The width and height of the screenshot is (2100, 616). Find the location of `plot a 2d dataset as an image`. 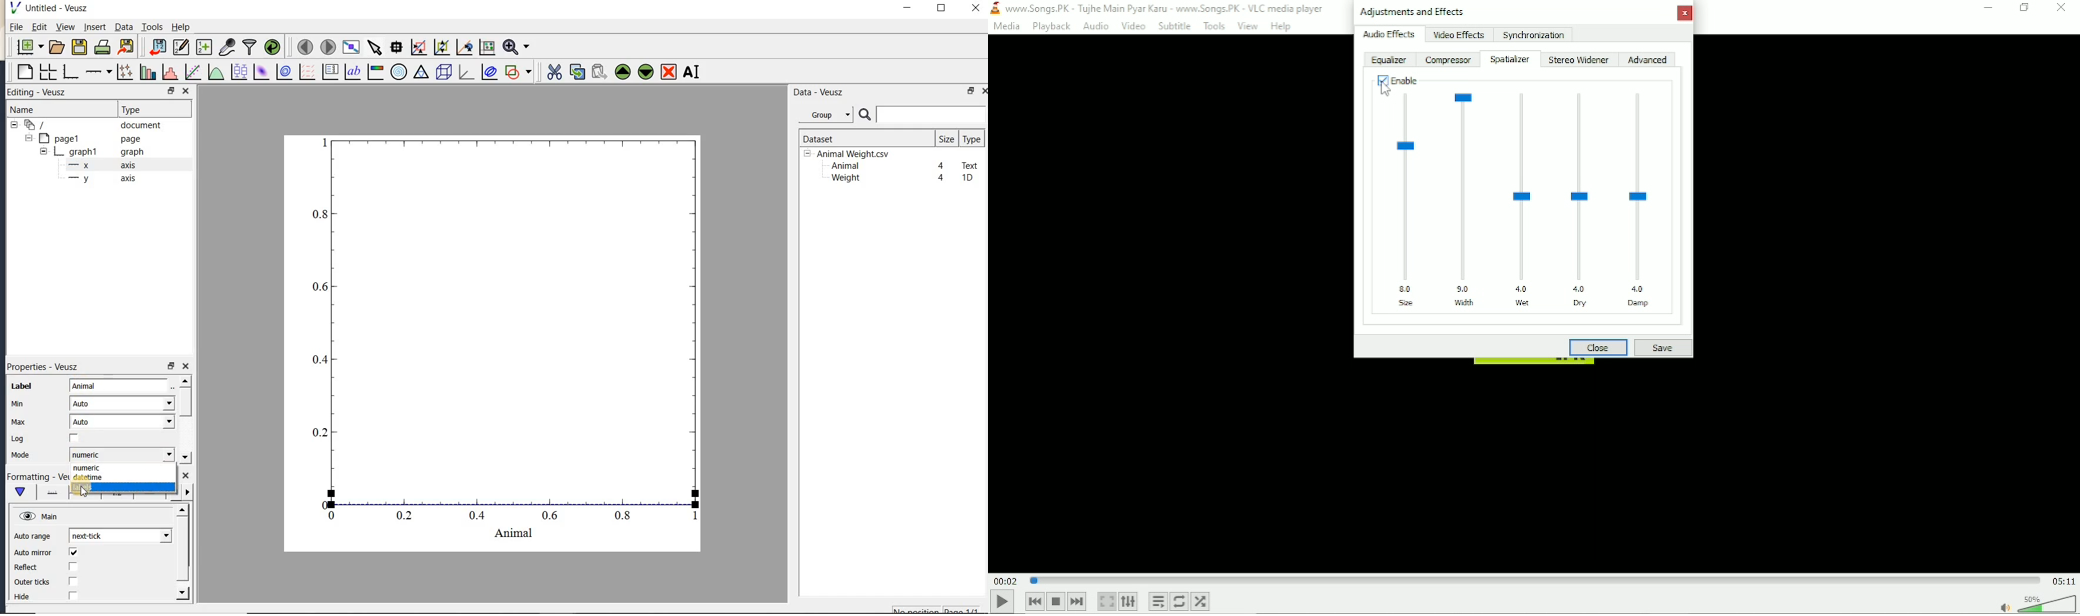

plot a 2d dataset as an image is located at coordinates (261, 72).